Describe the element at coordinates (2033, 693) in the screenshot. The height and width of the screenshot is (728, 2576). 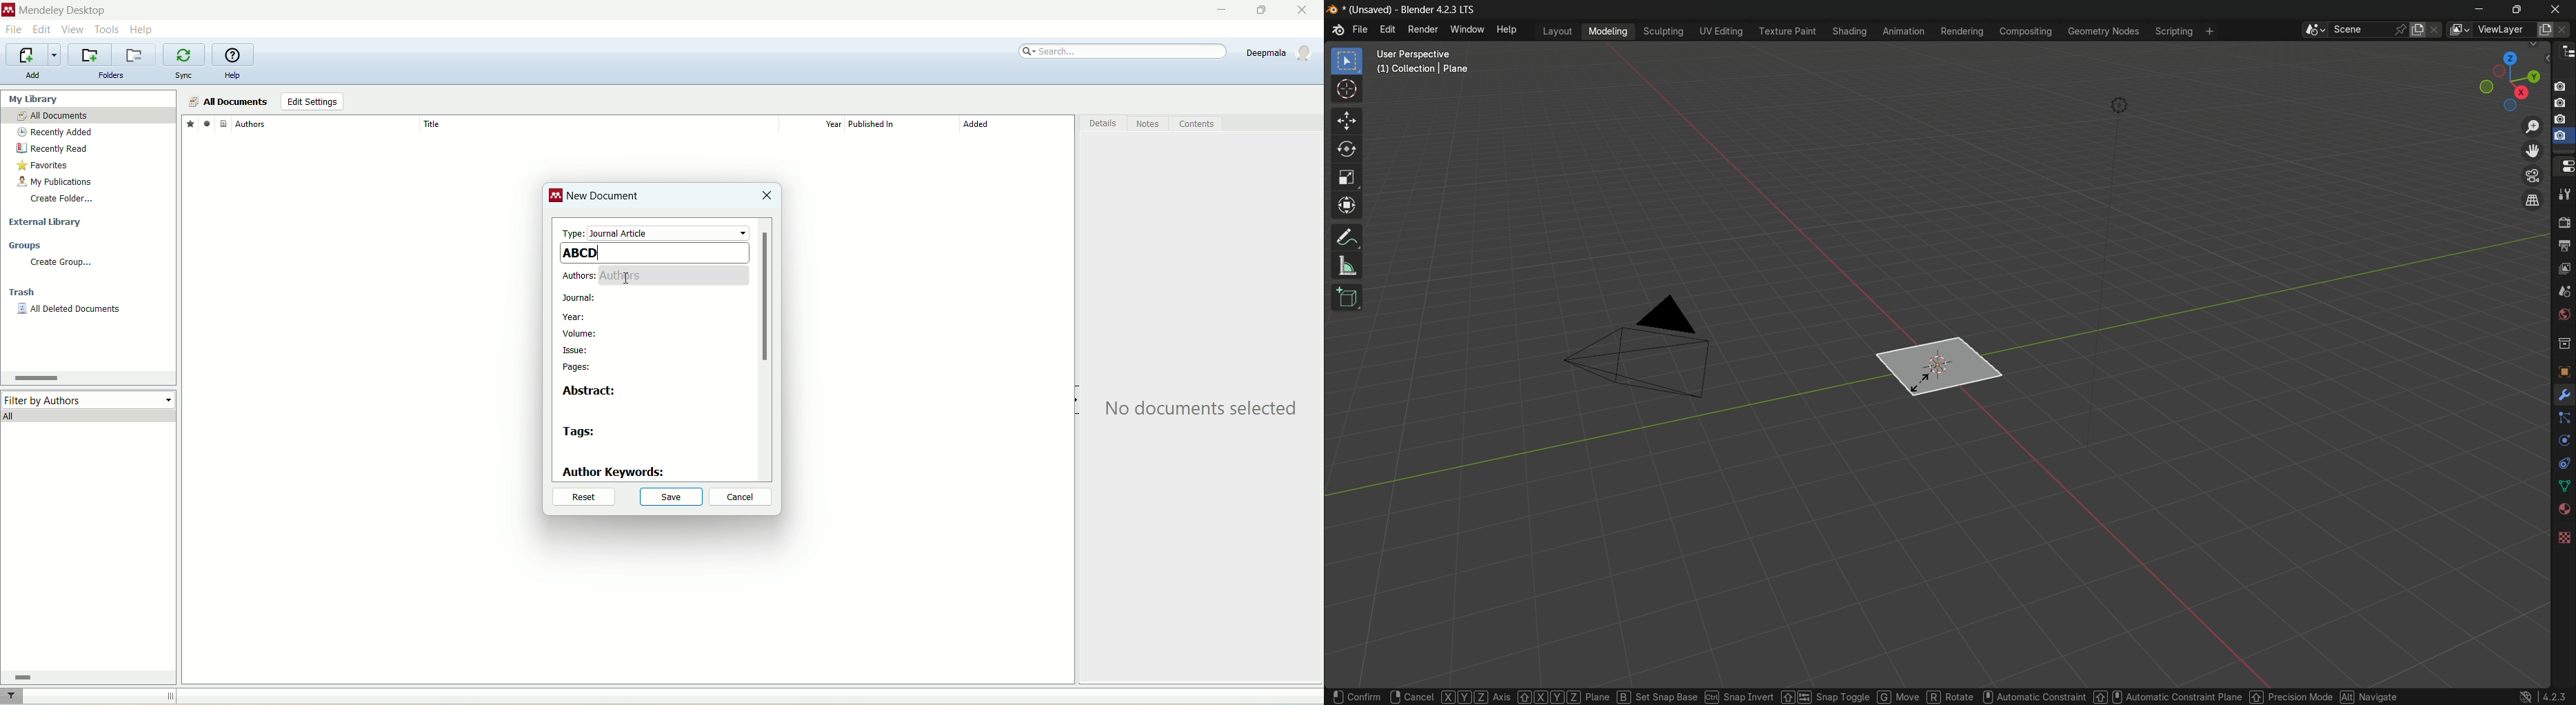
I see `automatic constraint` at that location.